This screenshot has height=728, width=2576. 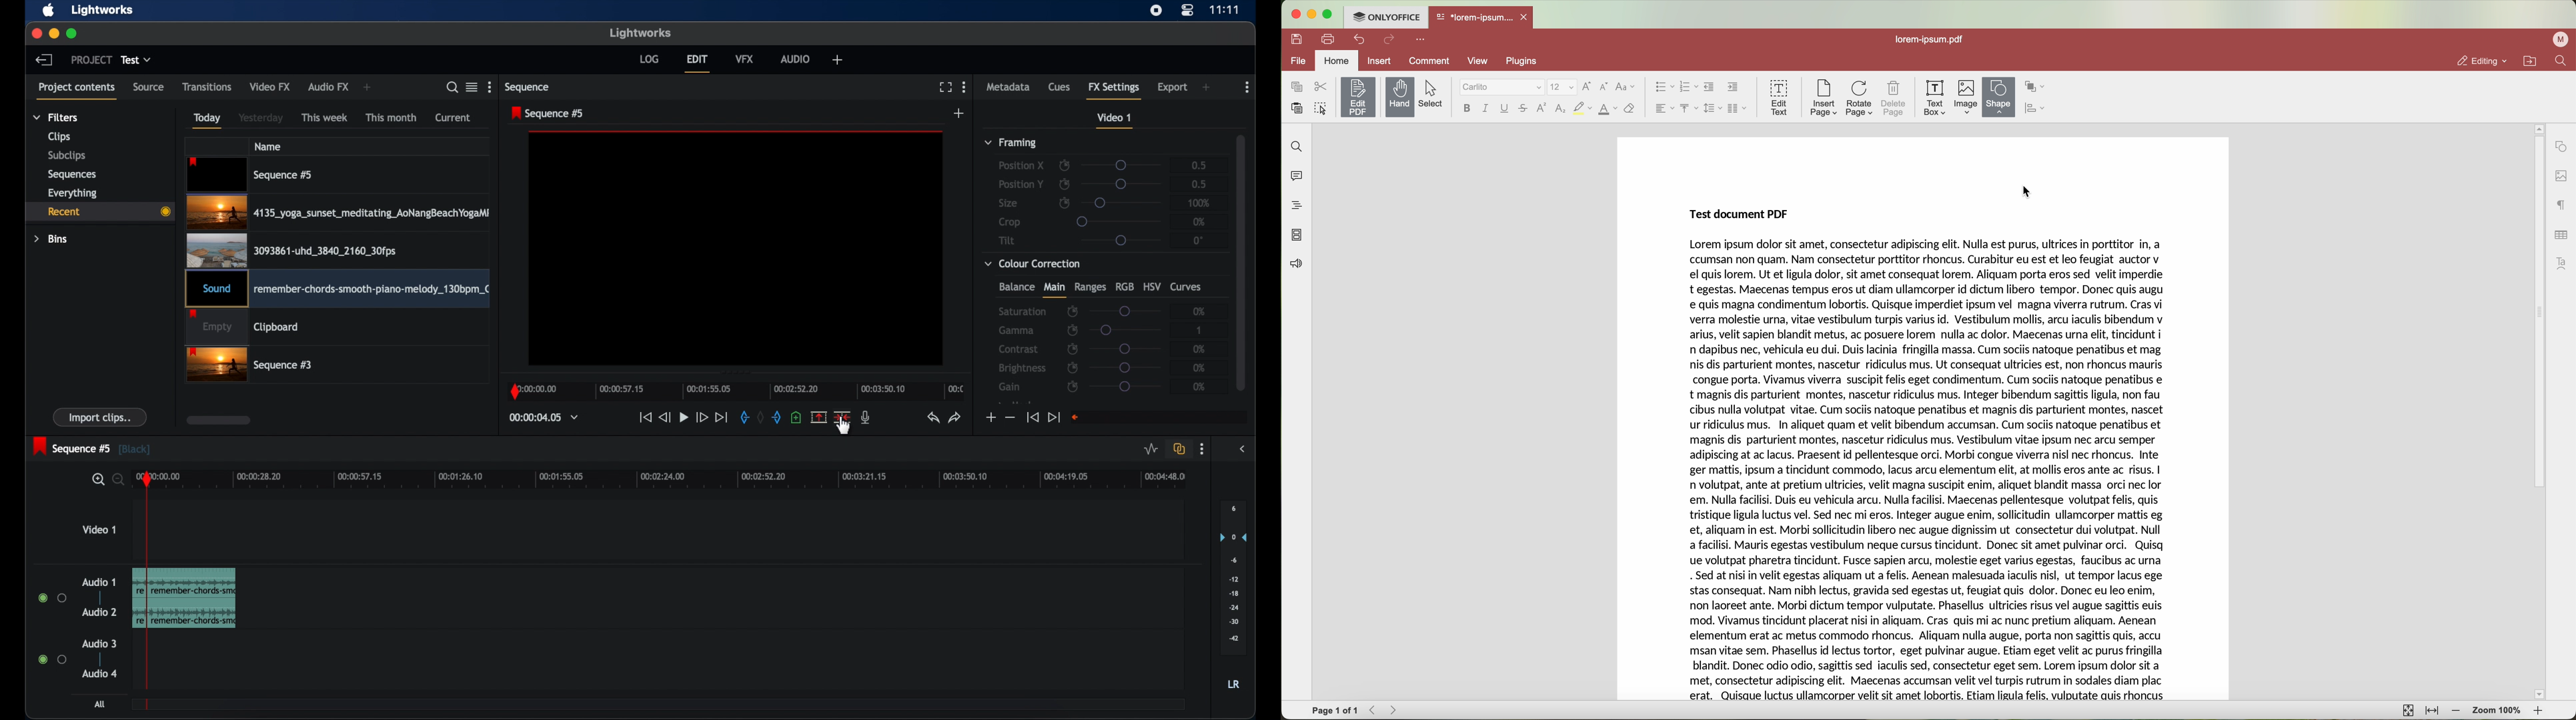 What do you see at coordinates (1156, 11) in the screenshot?
I see `screen recorder icon` at bounding box center [1156, 11].